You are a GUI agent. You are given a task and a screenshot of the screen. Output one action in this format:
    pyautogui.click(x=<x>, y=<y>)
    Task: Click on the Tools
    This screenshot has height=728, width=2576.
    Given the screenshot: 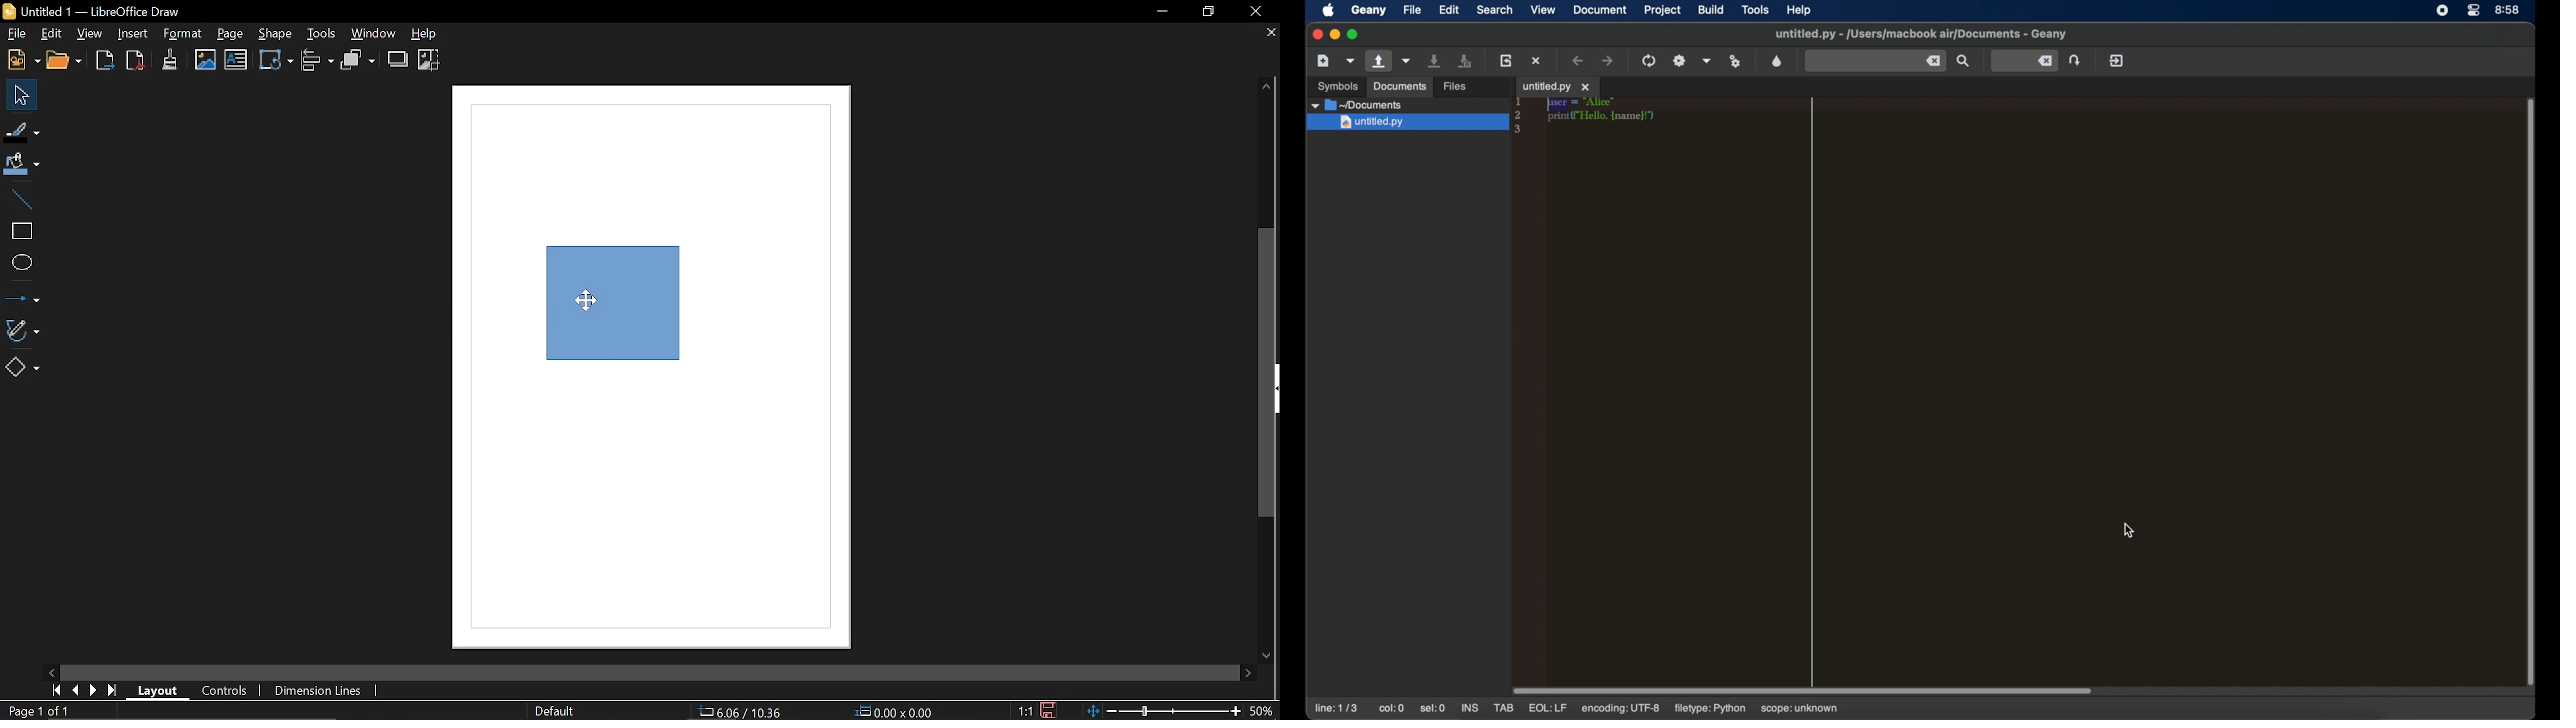 What is the action you would take?
    pyautogui.click(x=322, y=33)
    